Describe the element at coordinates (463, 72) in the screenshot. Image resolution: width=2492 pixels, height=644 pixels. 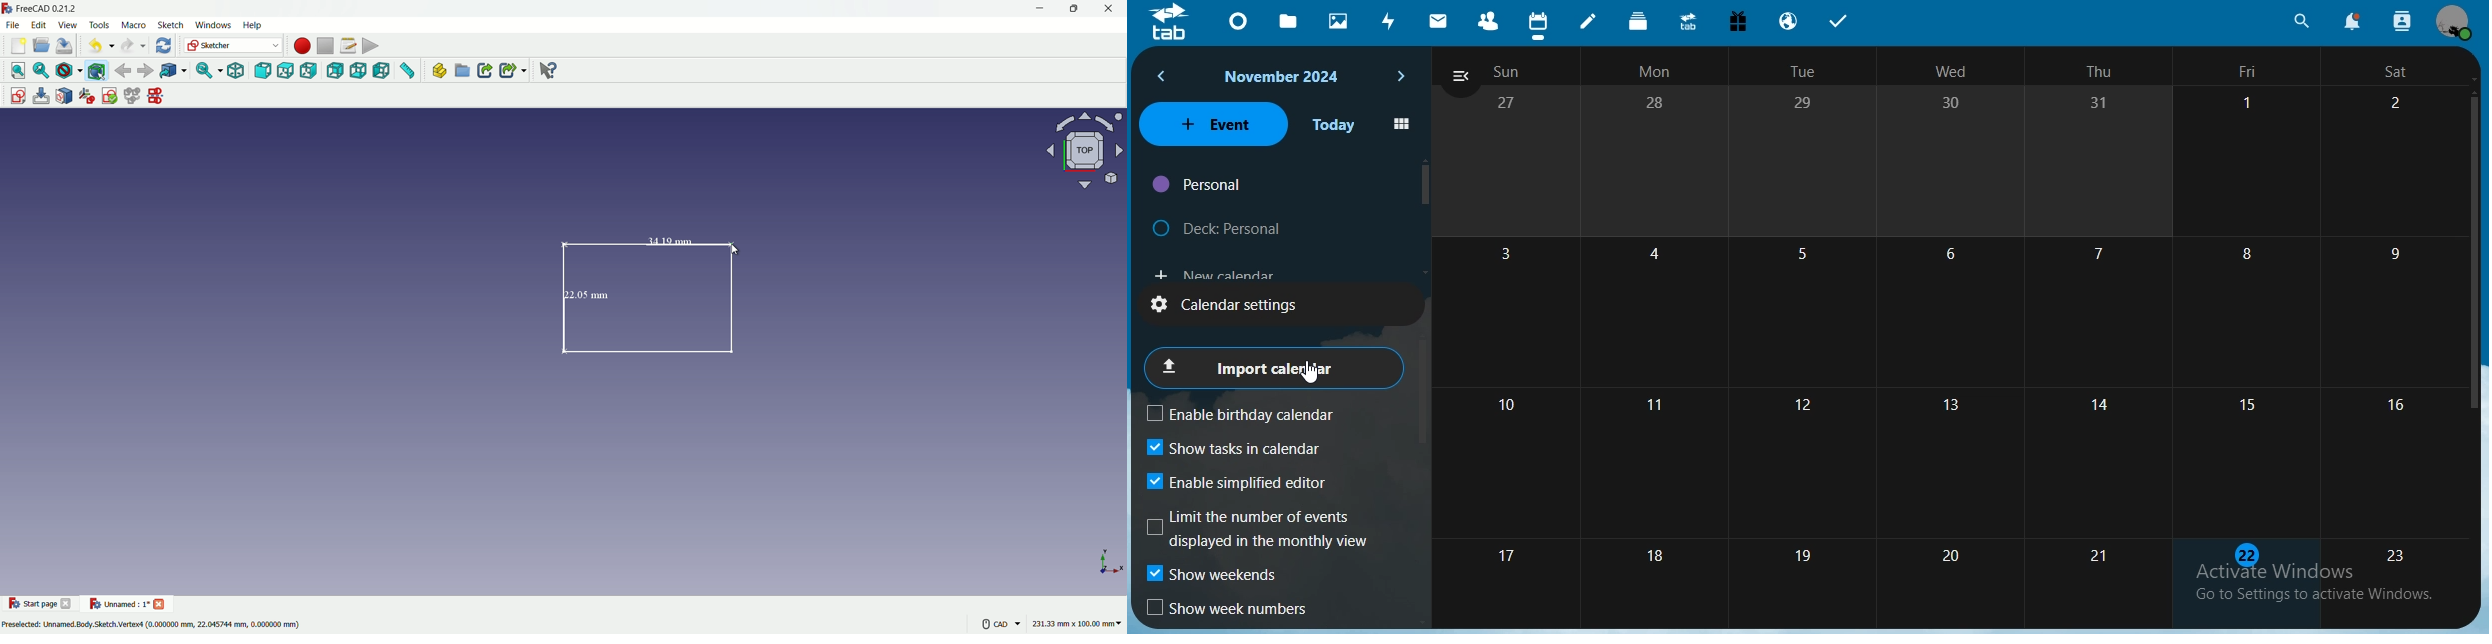
I see `create group` at that location.